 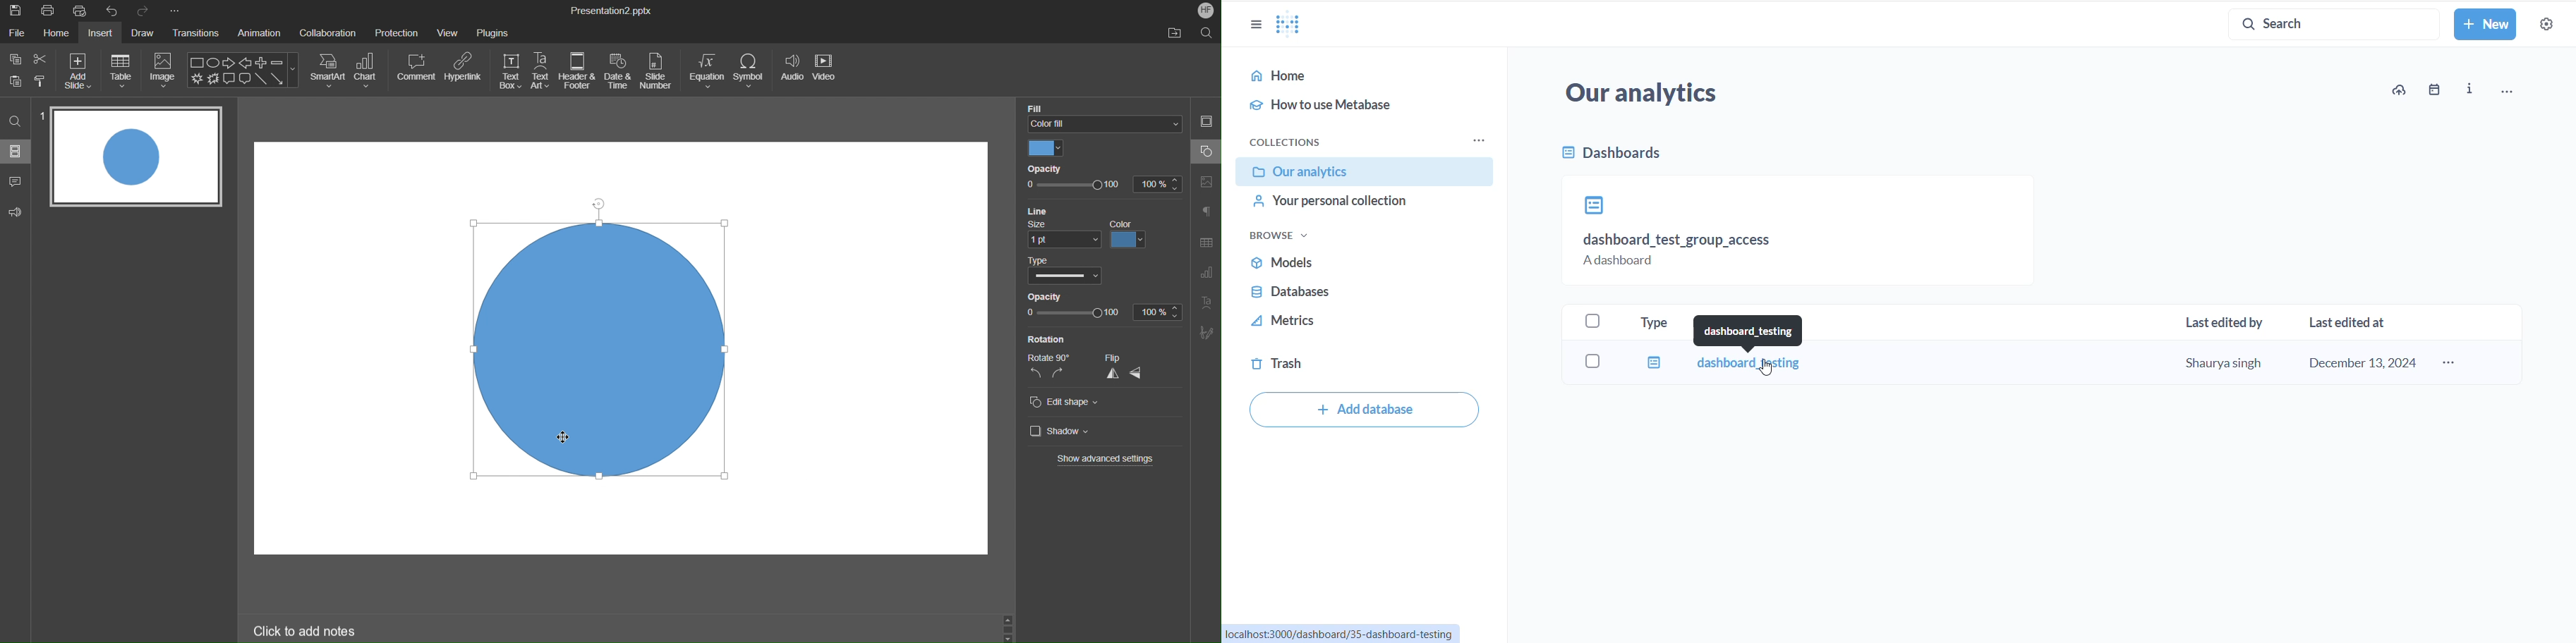 I want to click on Sildes, so click(x=17, y=151).